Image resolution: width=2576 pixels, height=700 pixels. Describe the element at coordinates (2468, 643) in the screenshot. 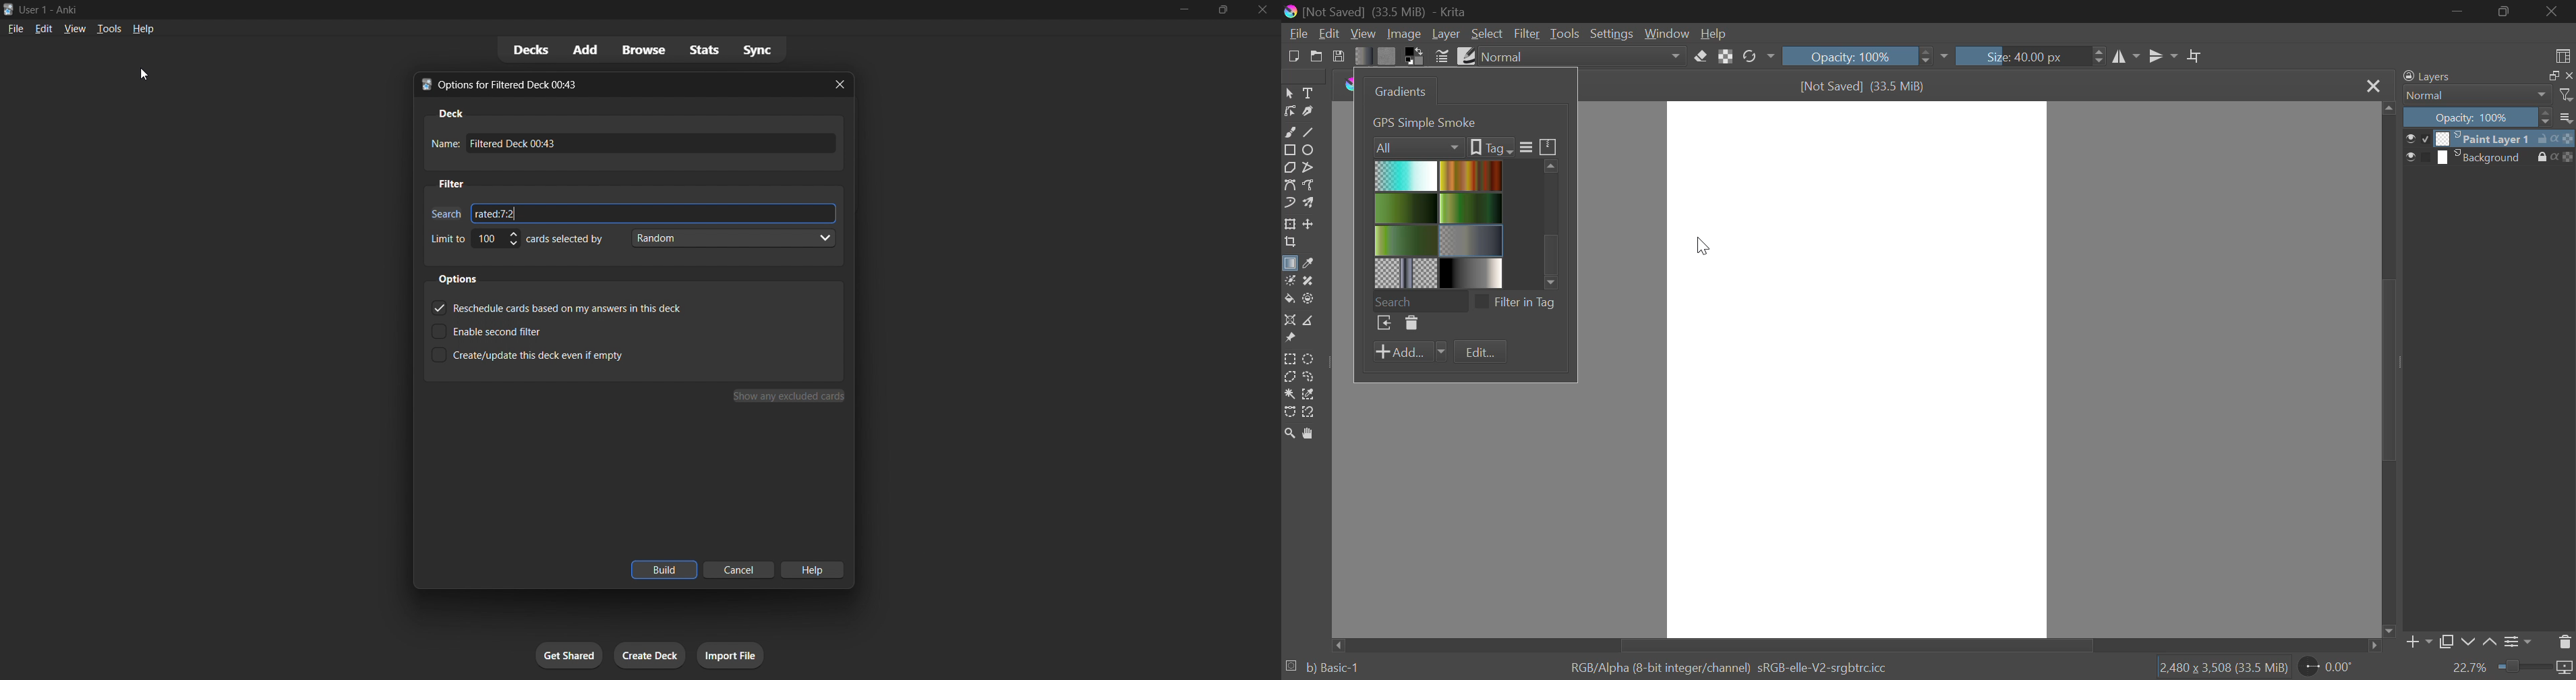

I see `Move Layer Down` at that location.